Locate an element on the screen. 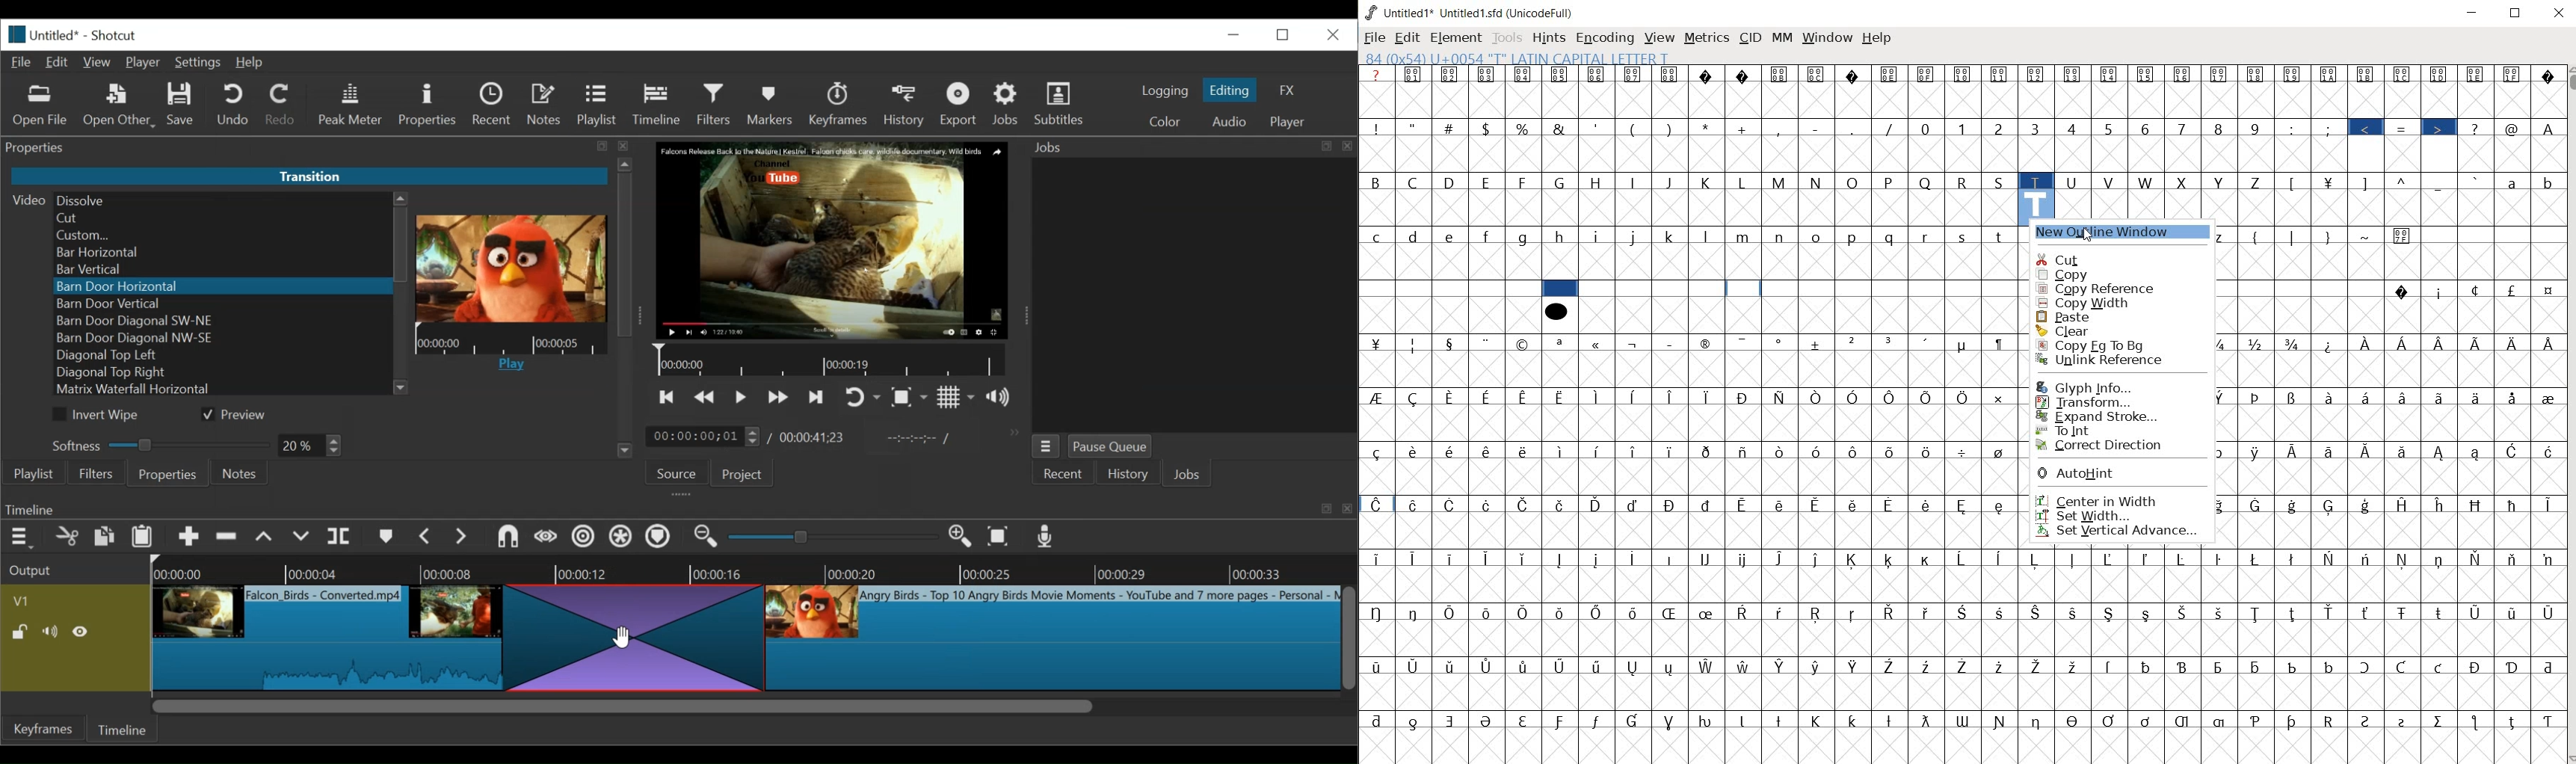 The width and height of the screenshot is (2576, 784). Previous Marker is located at coordinates (426, 537).